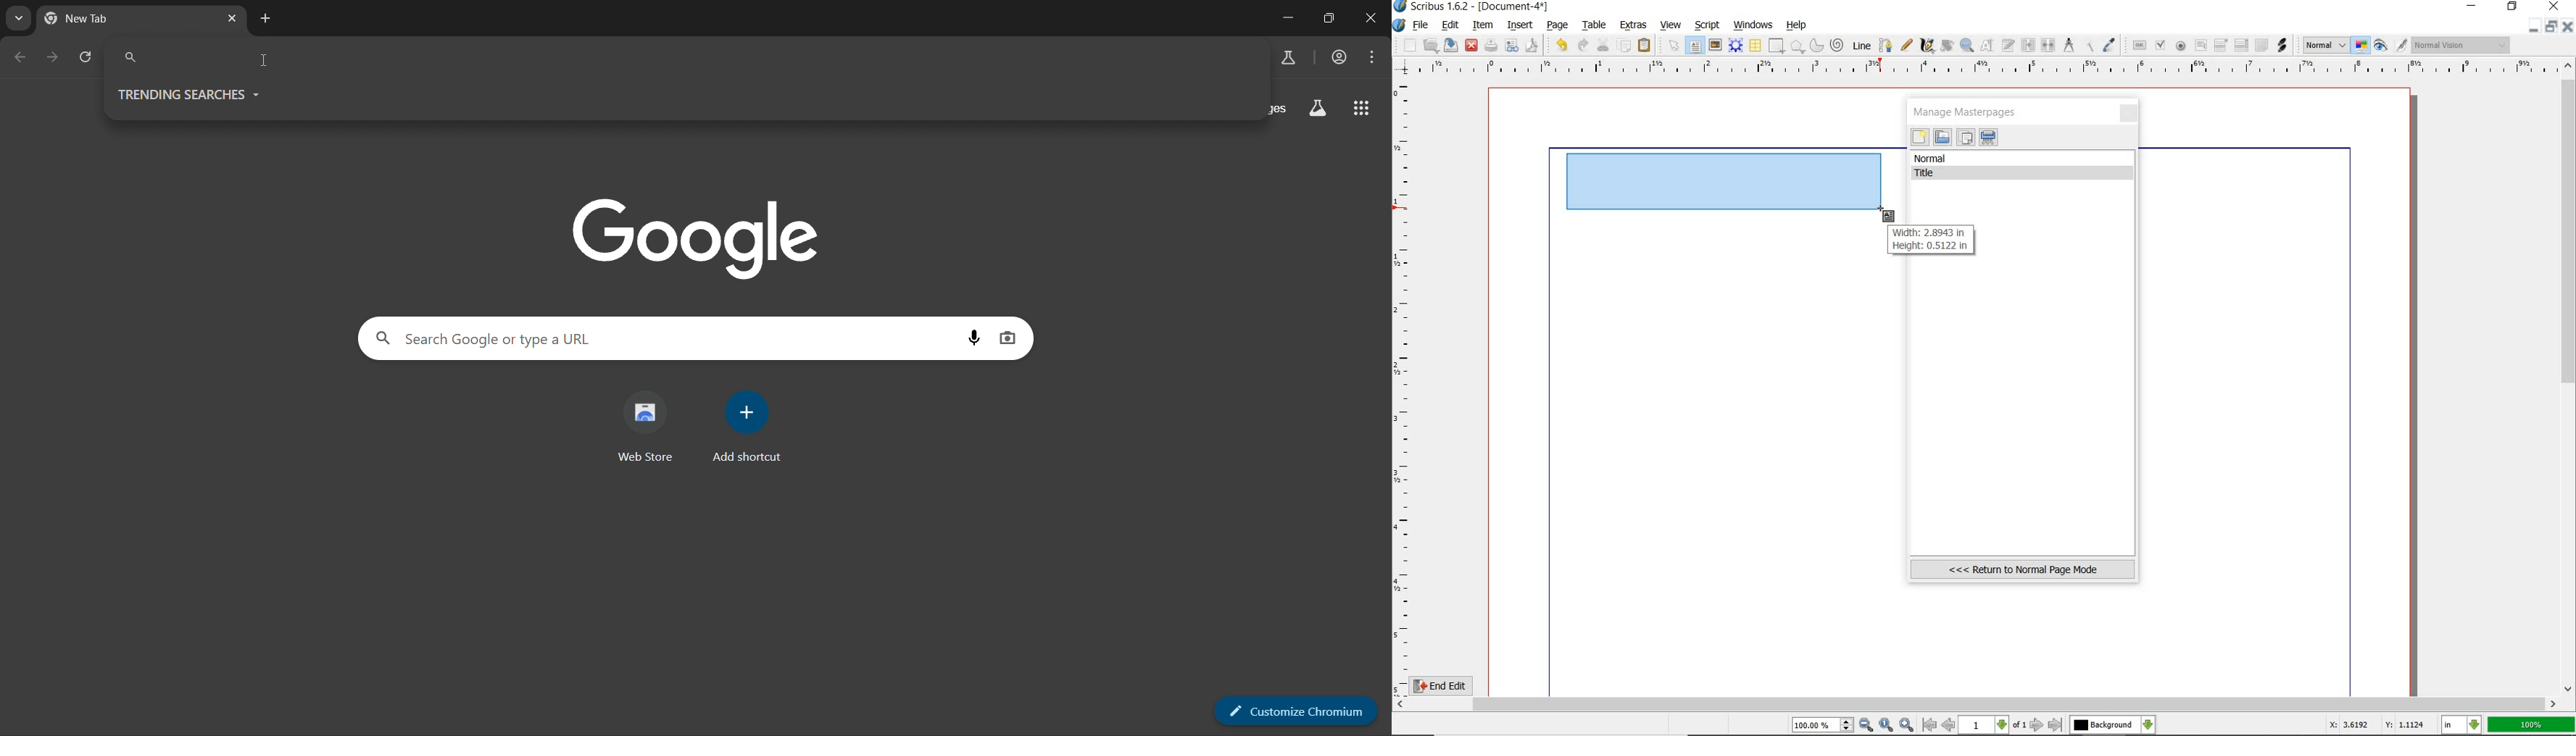  I want to click on pdf push button, so click(2137, 44).